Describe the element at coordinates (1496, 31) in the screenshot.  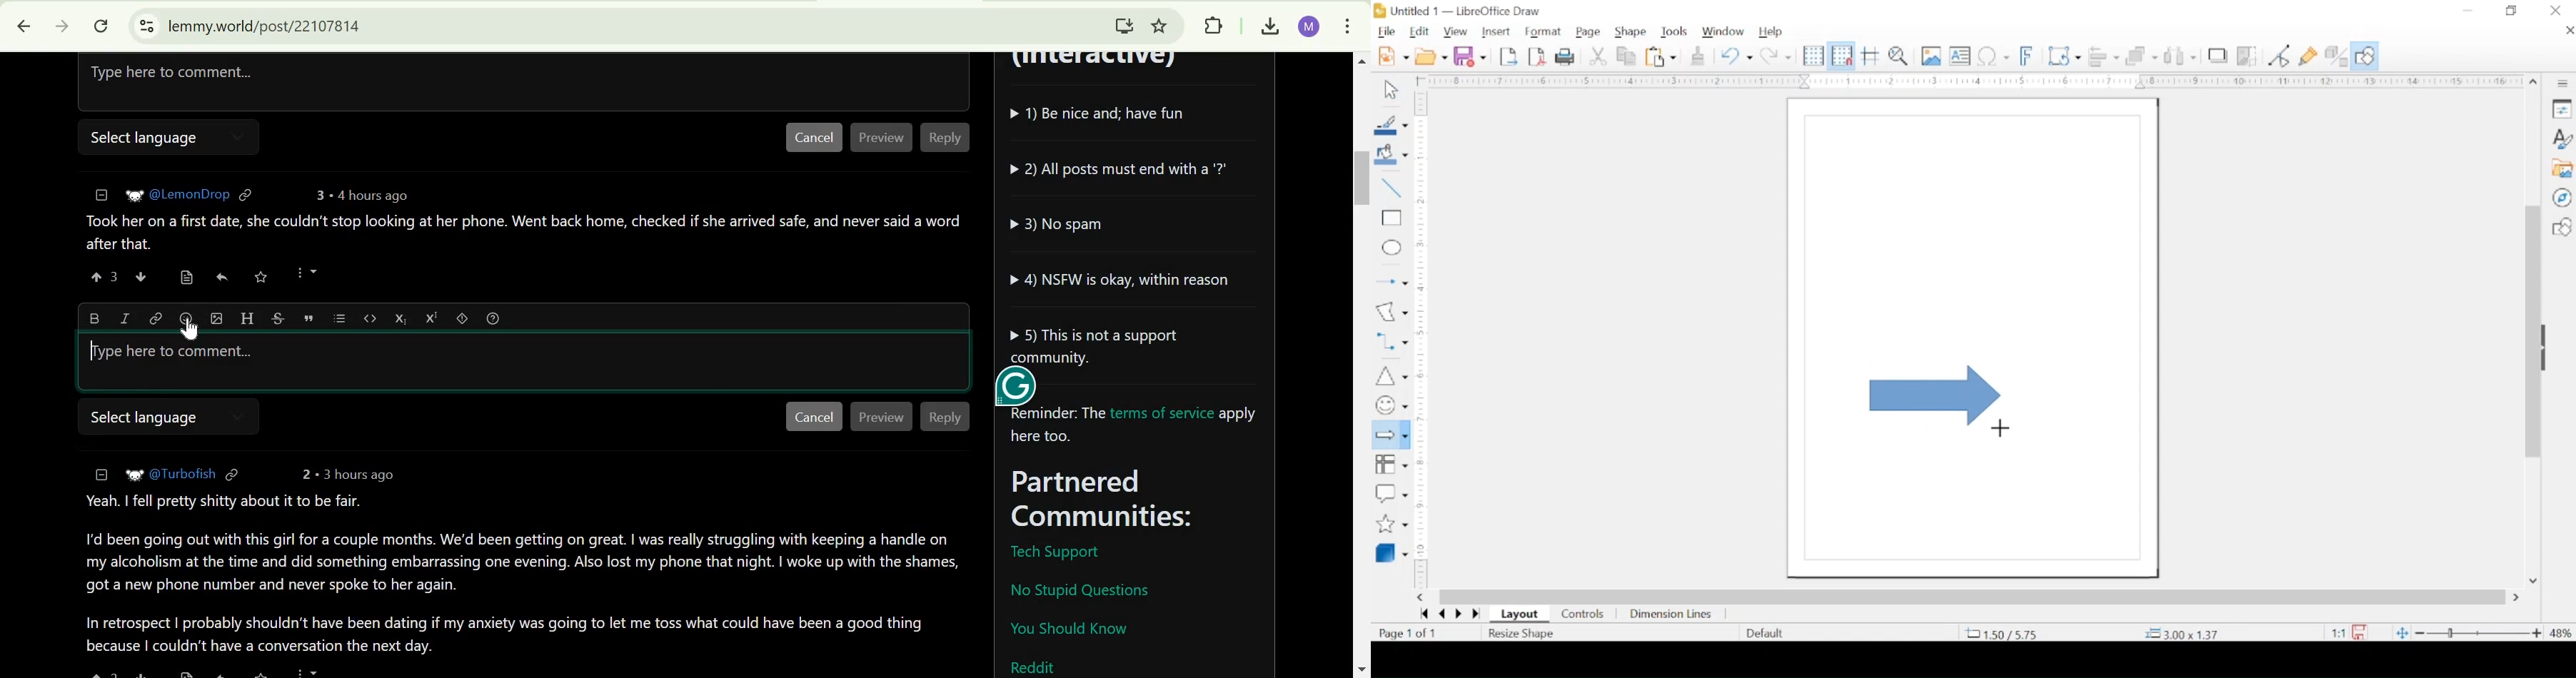
I see `insert` at that location.